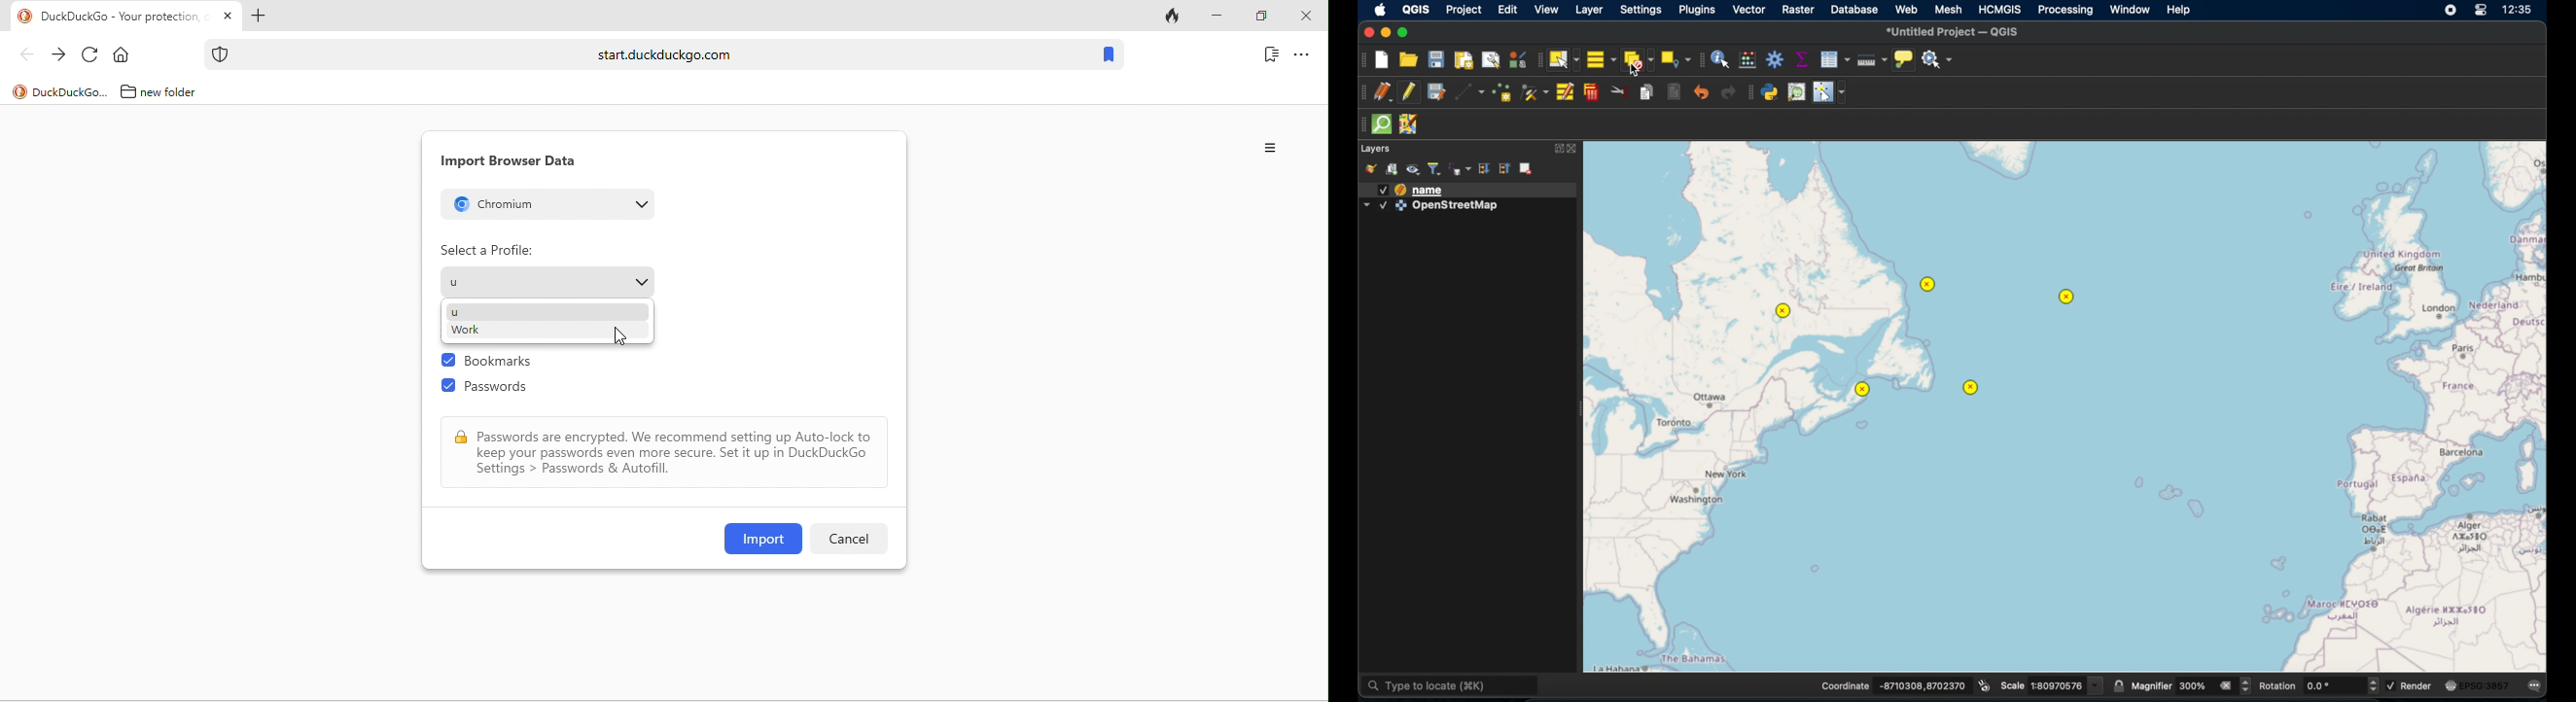 The image size is (2576, 728). I want to click on style manager, so click(1517, 61).